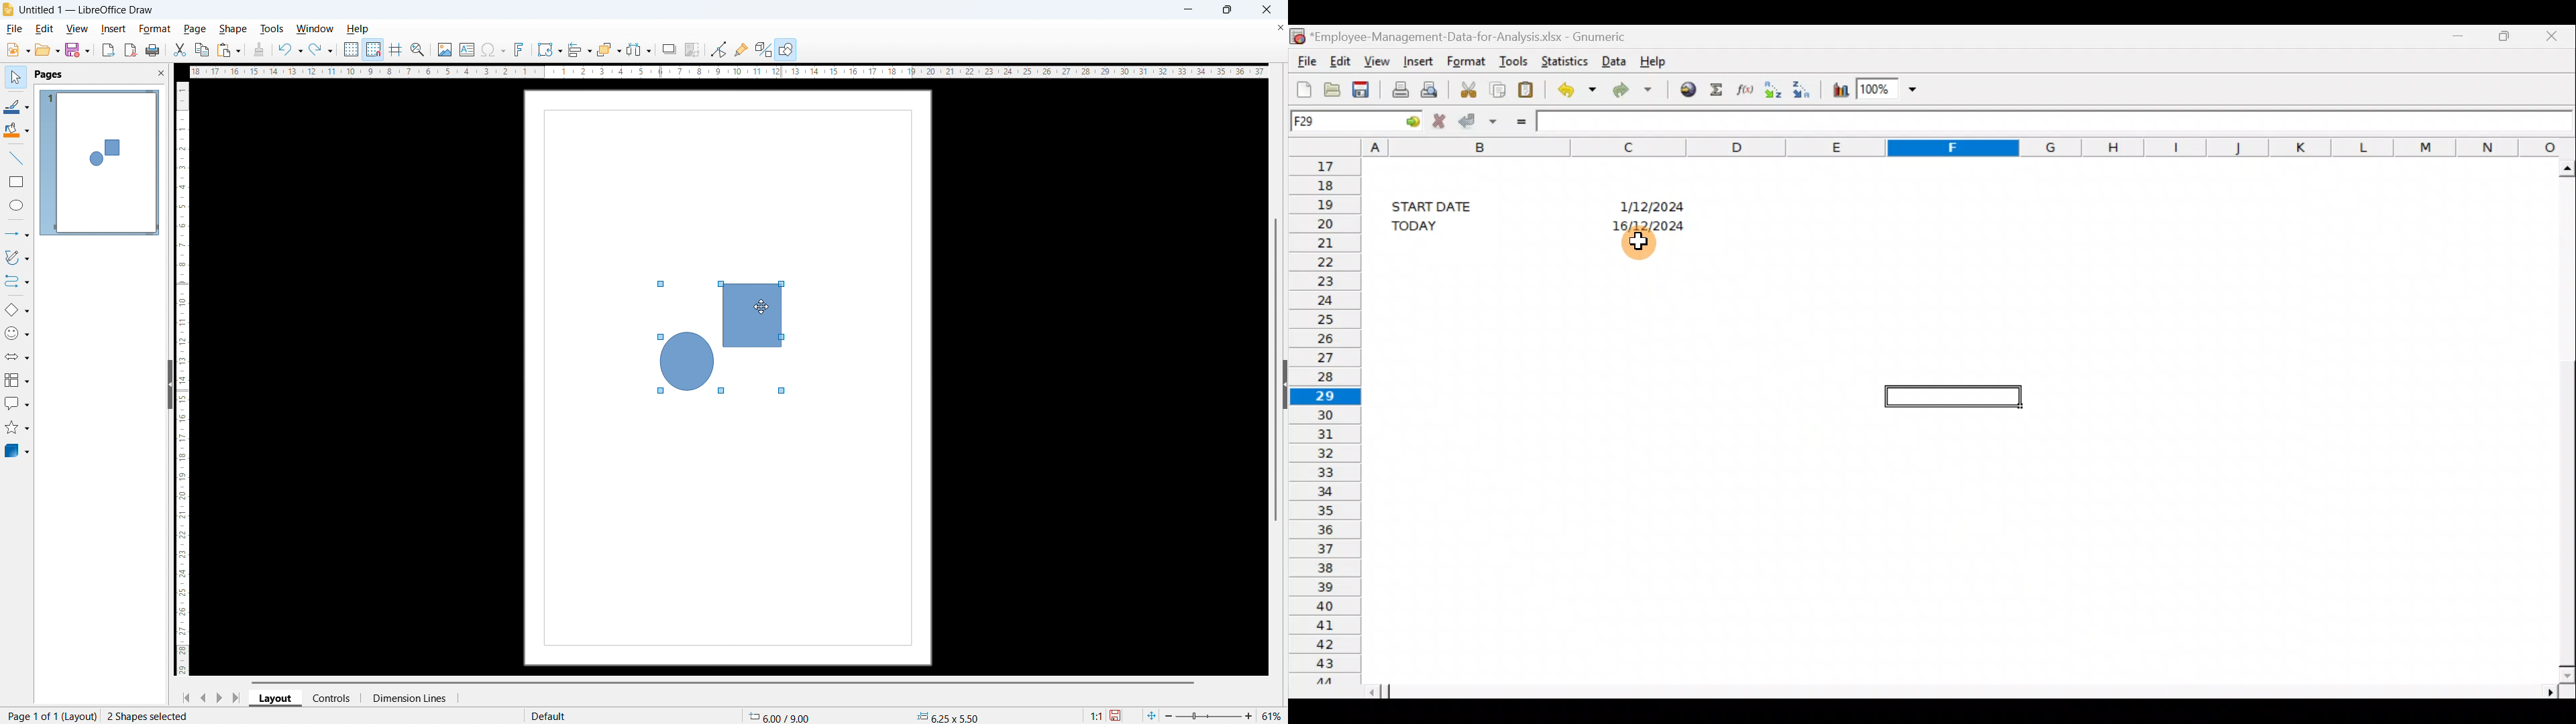 The width and height of the screenshot is (2576, 728). What do you see at coordinates (579, 50) in the screenshot?
I see `align` at bounding box center [579, 50].